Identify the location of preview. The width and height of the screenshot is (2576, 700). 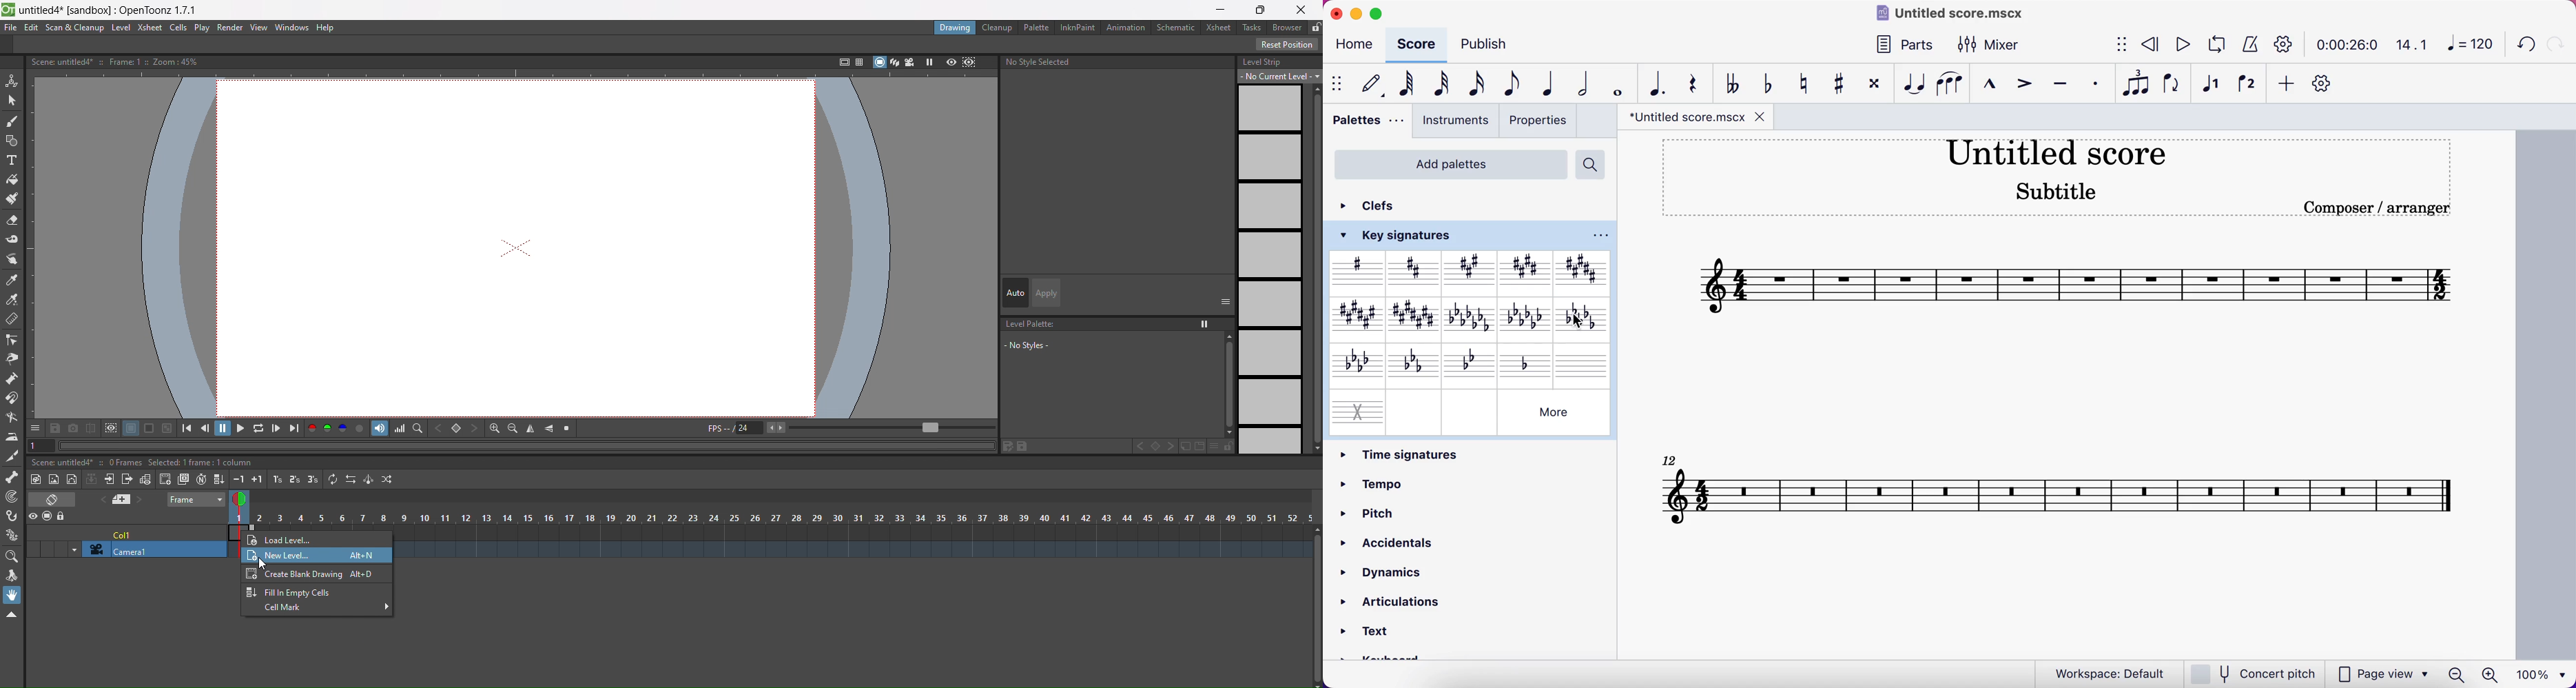
(951, 63).